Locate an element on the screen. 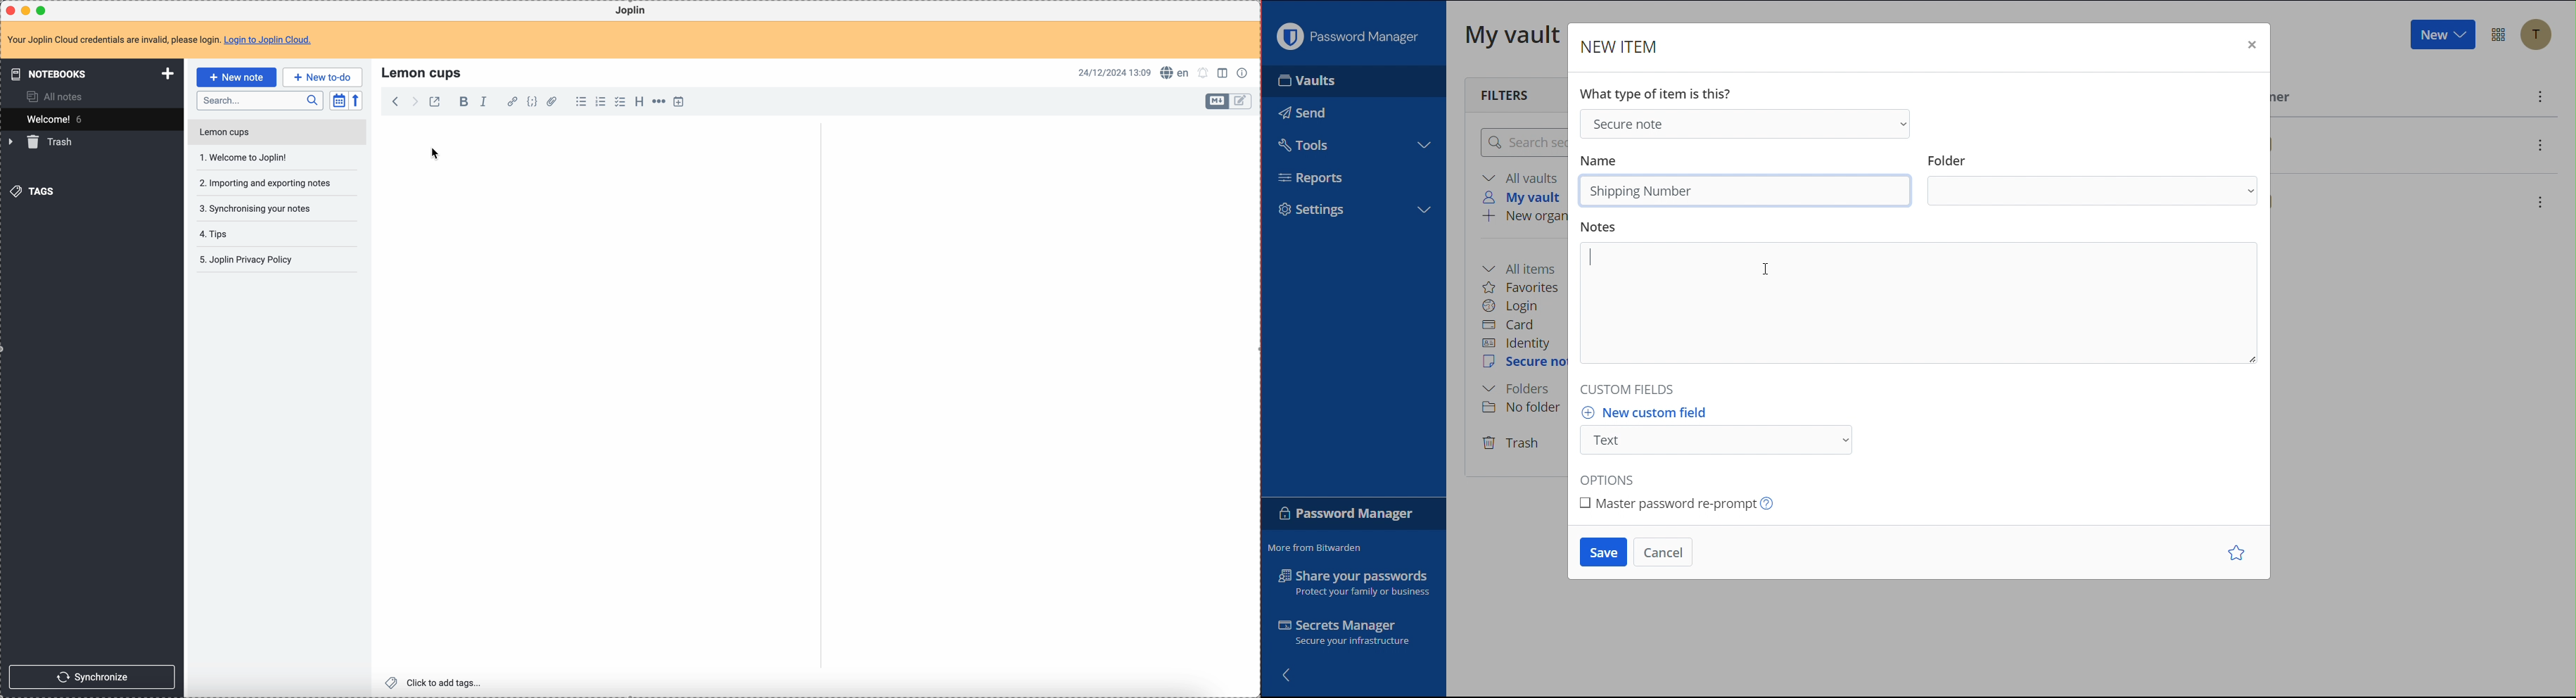 Image resolution: width=2576 pixels, height=700 pixels. lemon cups is located at coordinates (276, 134).